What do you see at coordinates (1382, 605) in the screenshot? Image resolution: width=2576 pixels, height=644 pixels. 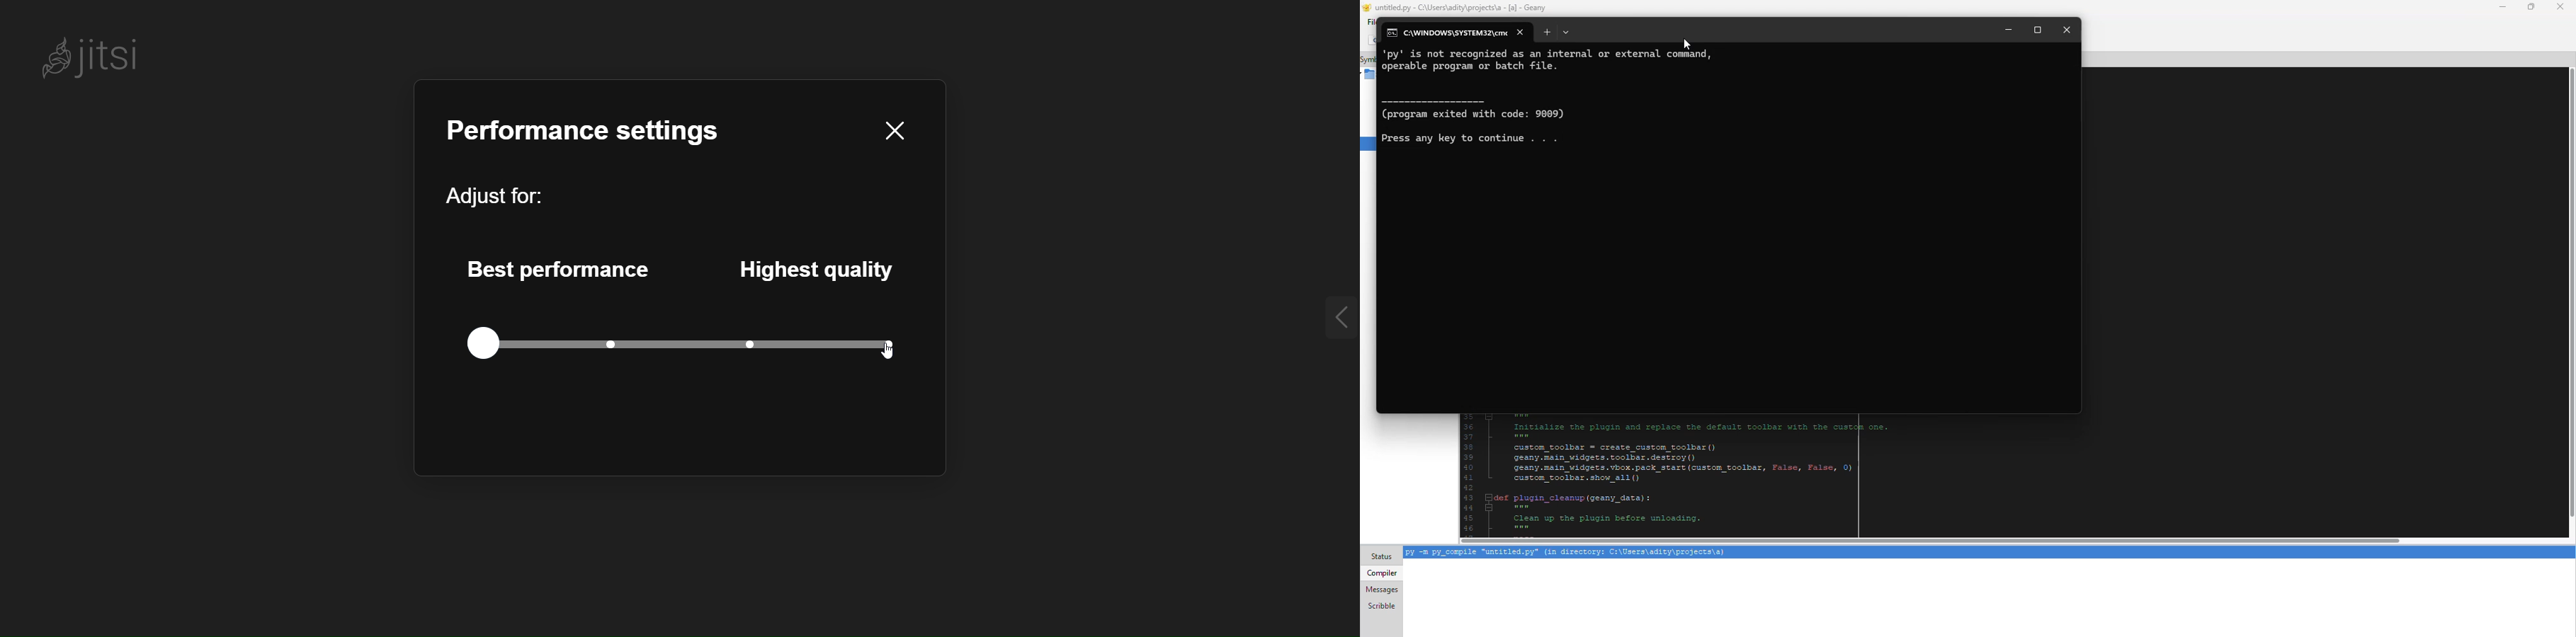 I see `scribble` at bounding box center [1382, 605].